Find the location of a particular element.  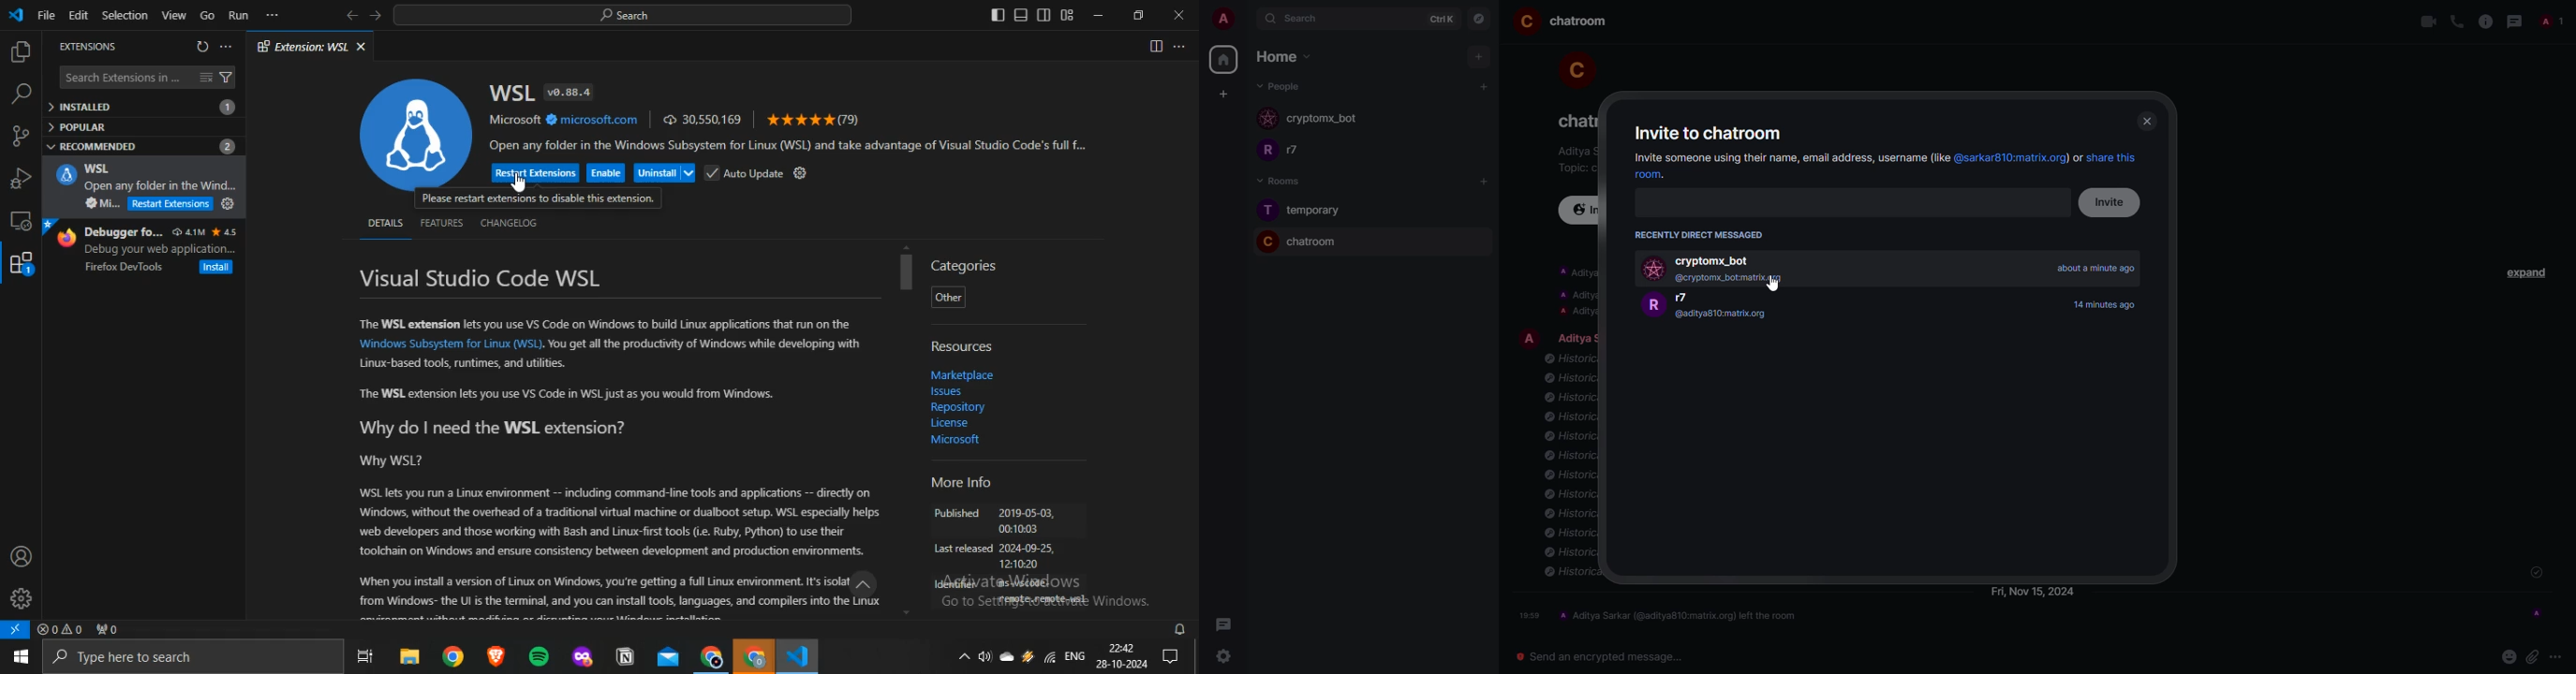

DETAILS is located at coordinates (384, 223).